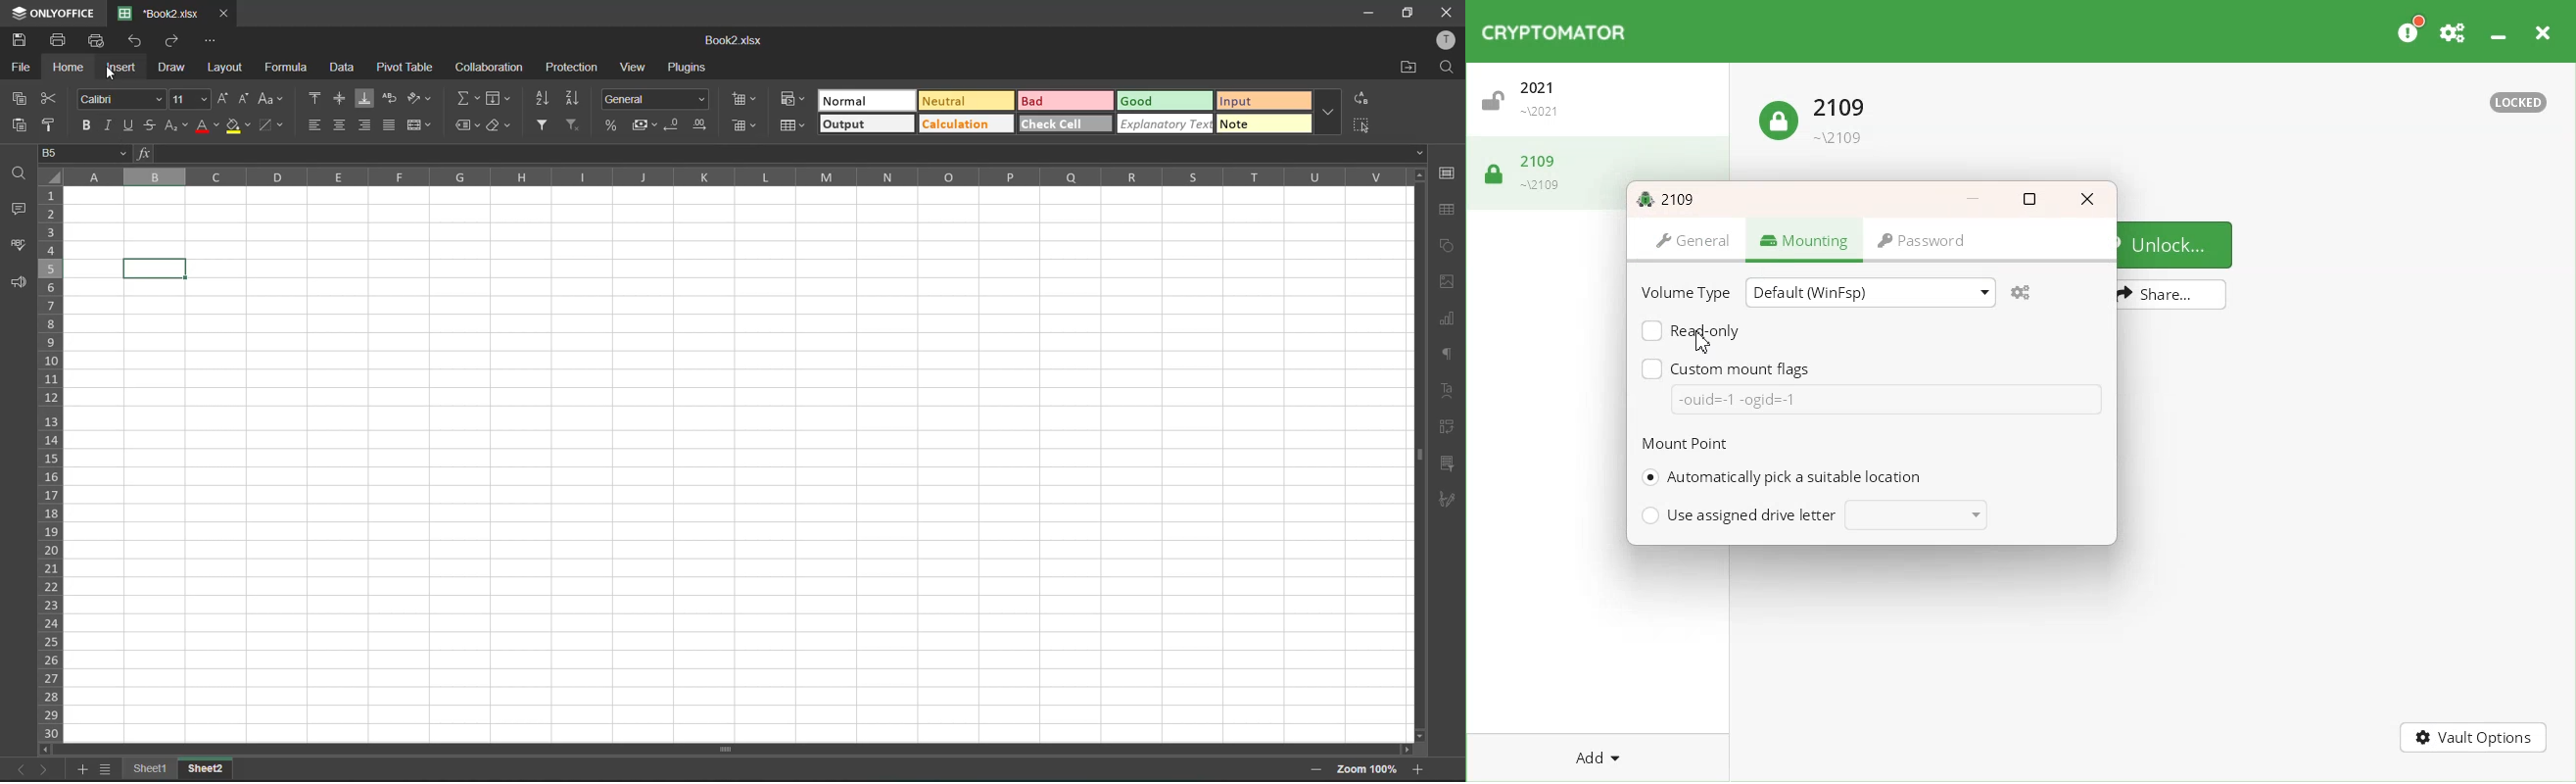 The width and height of the screenshot is (2576, 784). Describe the element at coordinates (275, 126) in the screenshot. I see `borders` at that location.